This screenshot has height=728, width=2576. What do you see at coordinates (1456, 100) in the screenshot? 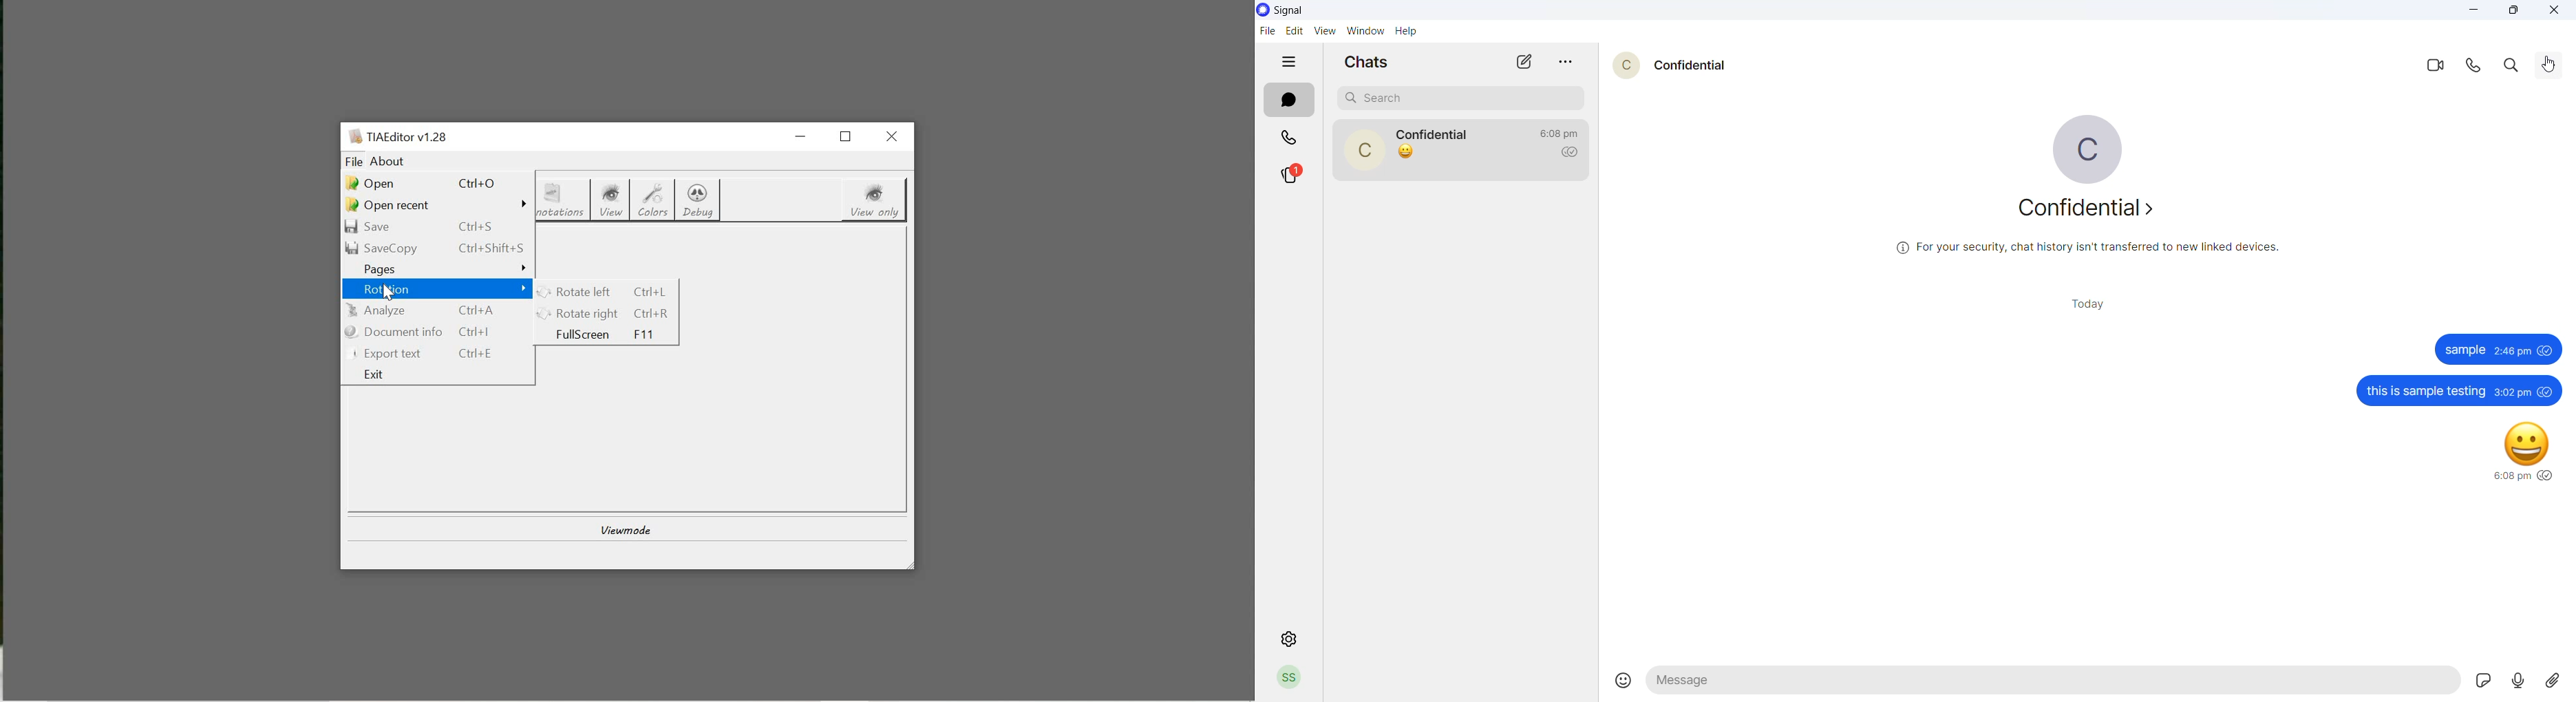
I see `search chats` at bounding box center [1456, 100].